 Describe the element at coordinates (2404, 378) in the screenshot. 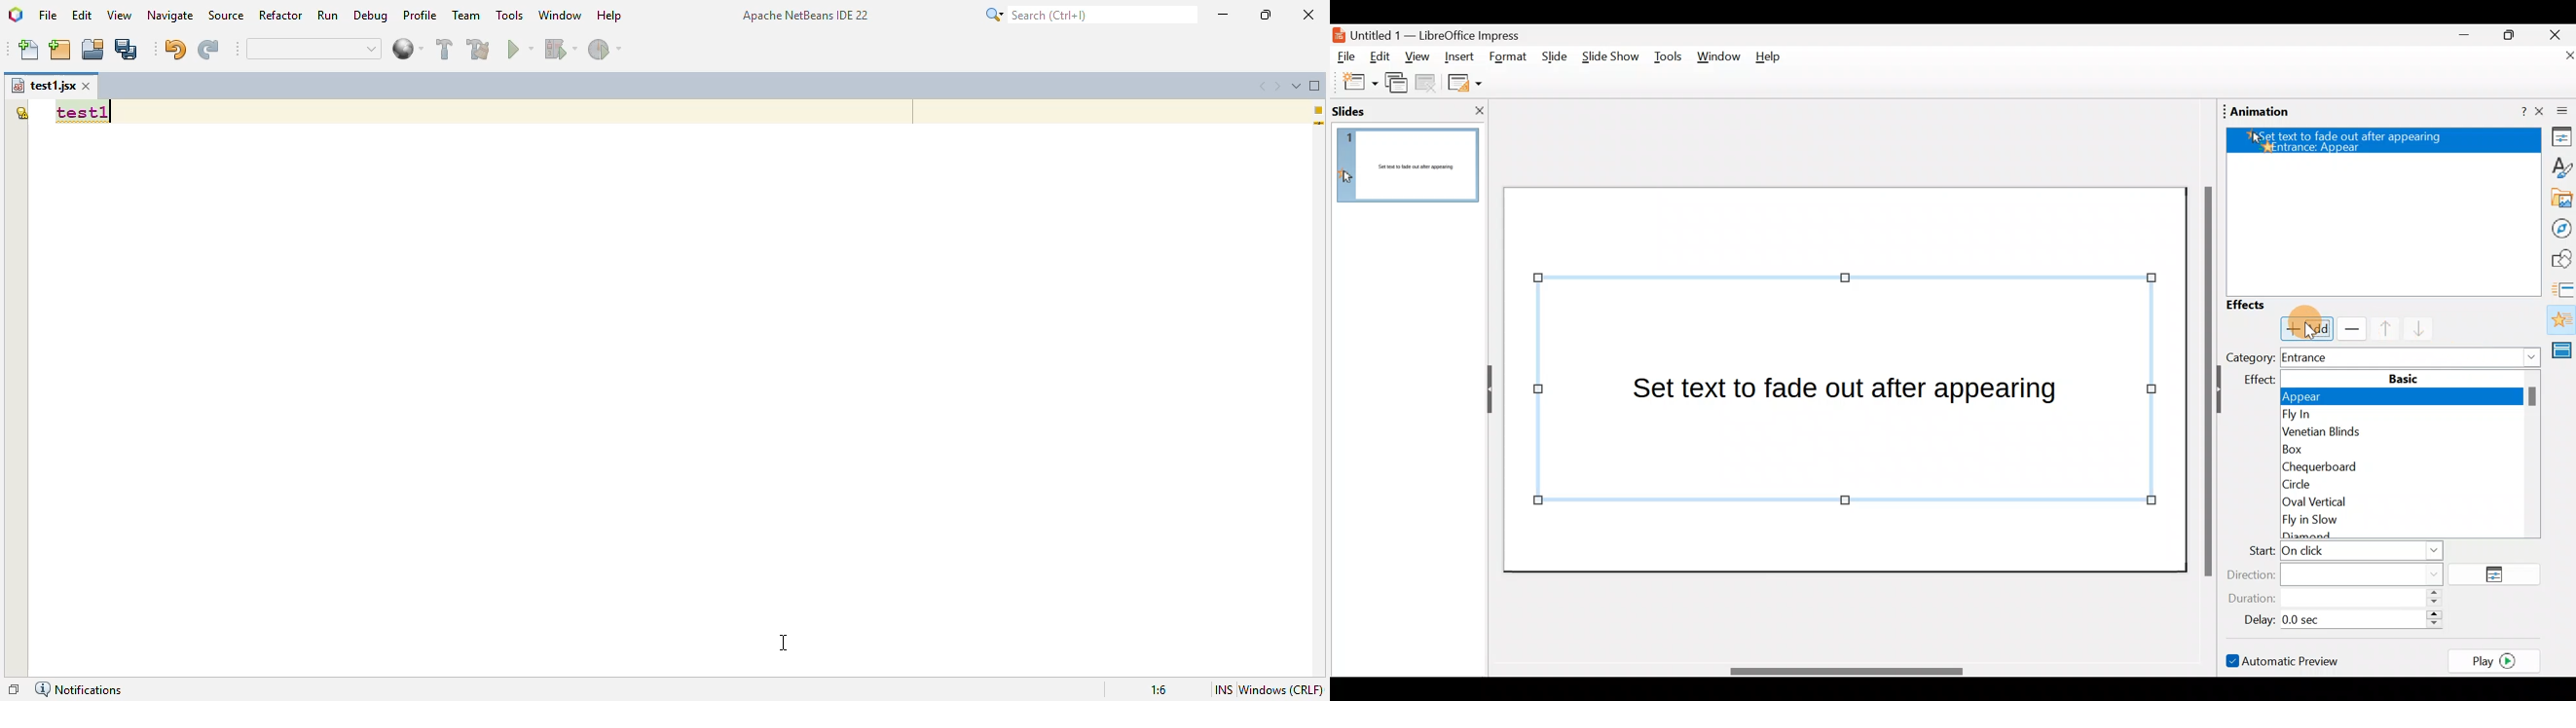

I see `Basic` at that location.